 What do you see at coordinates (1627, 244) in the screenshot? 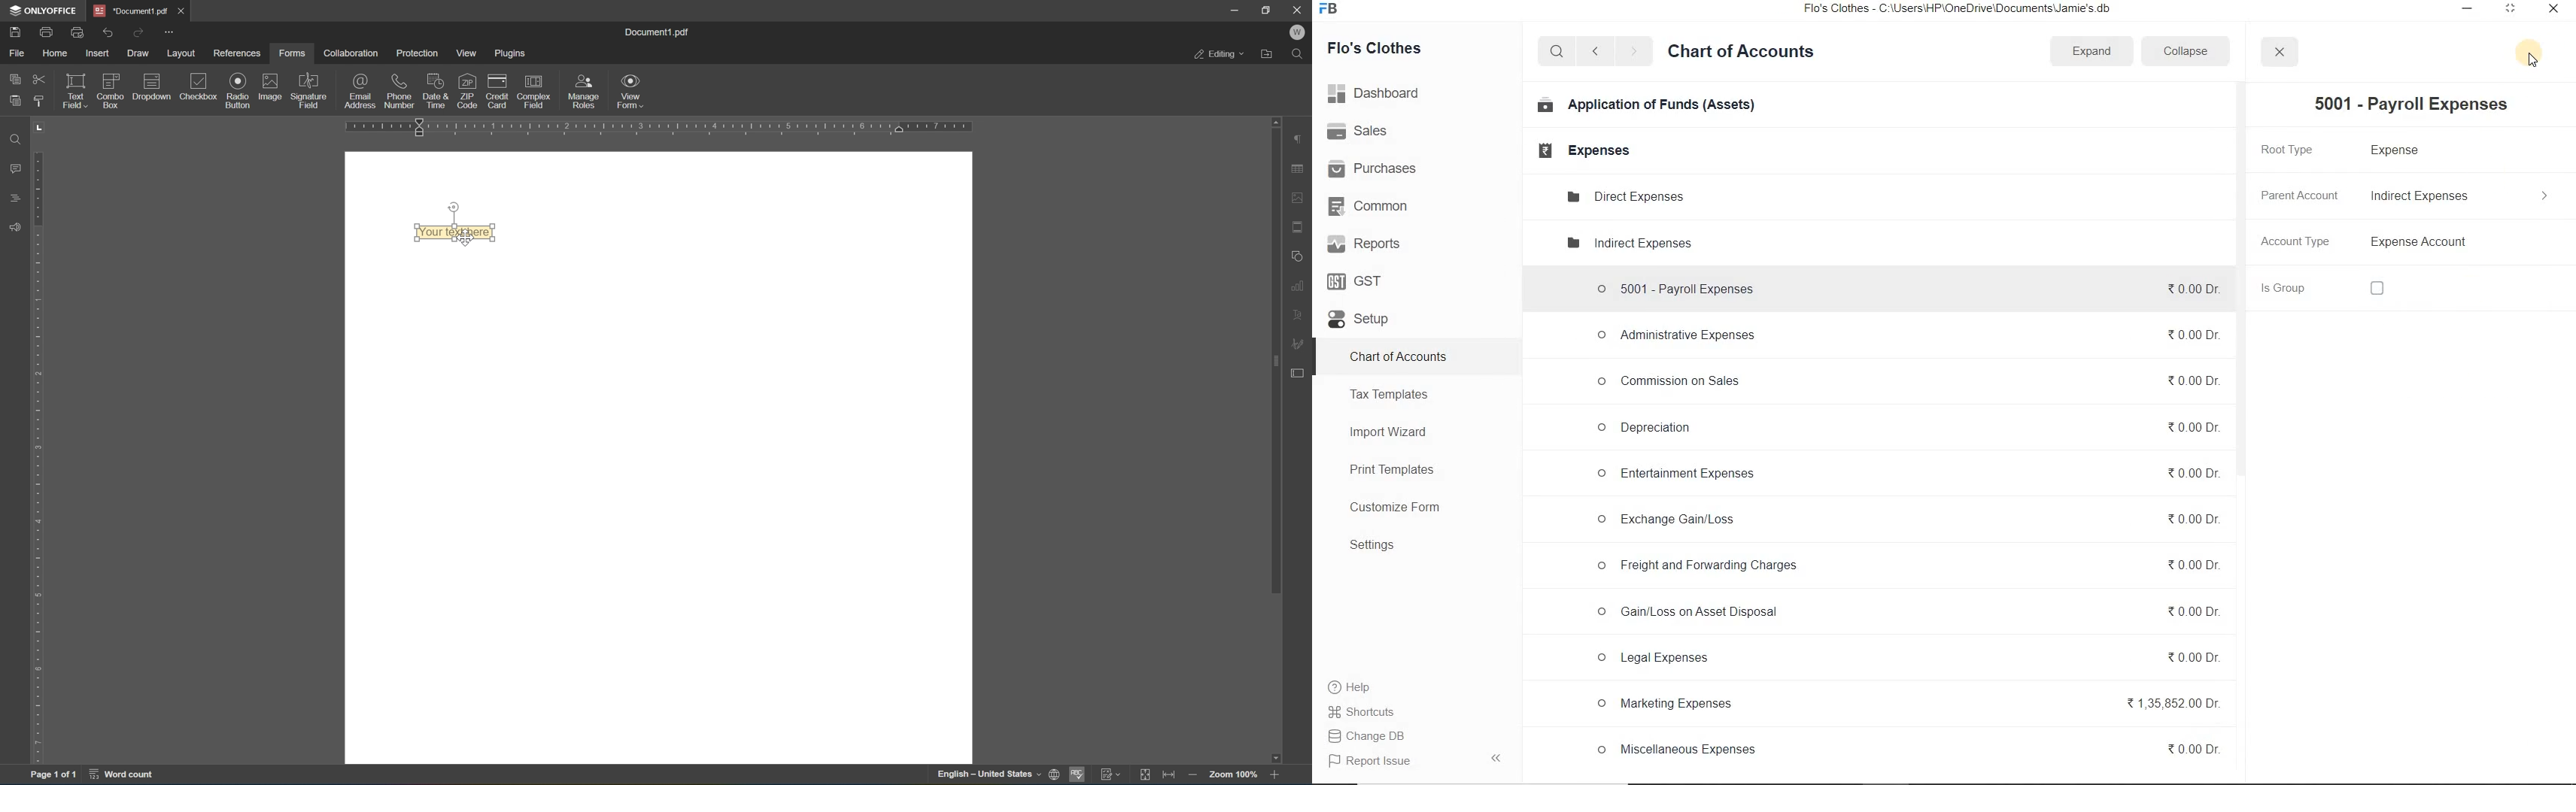
I see `Indirect expenses` at bounding box center [1627, 244].